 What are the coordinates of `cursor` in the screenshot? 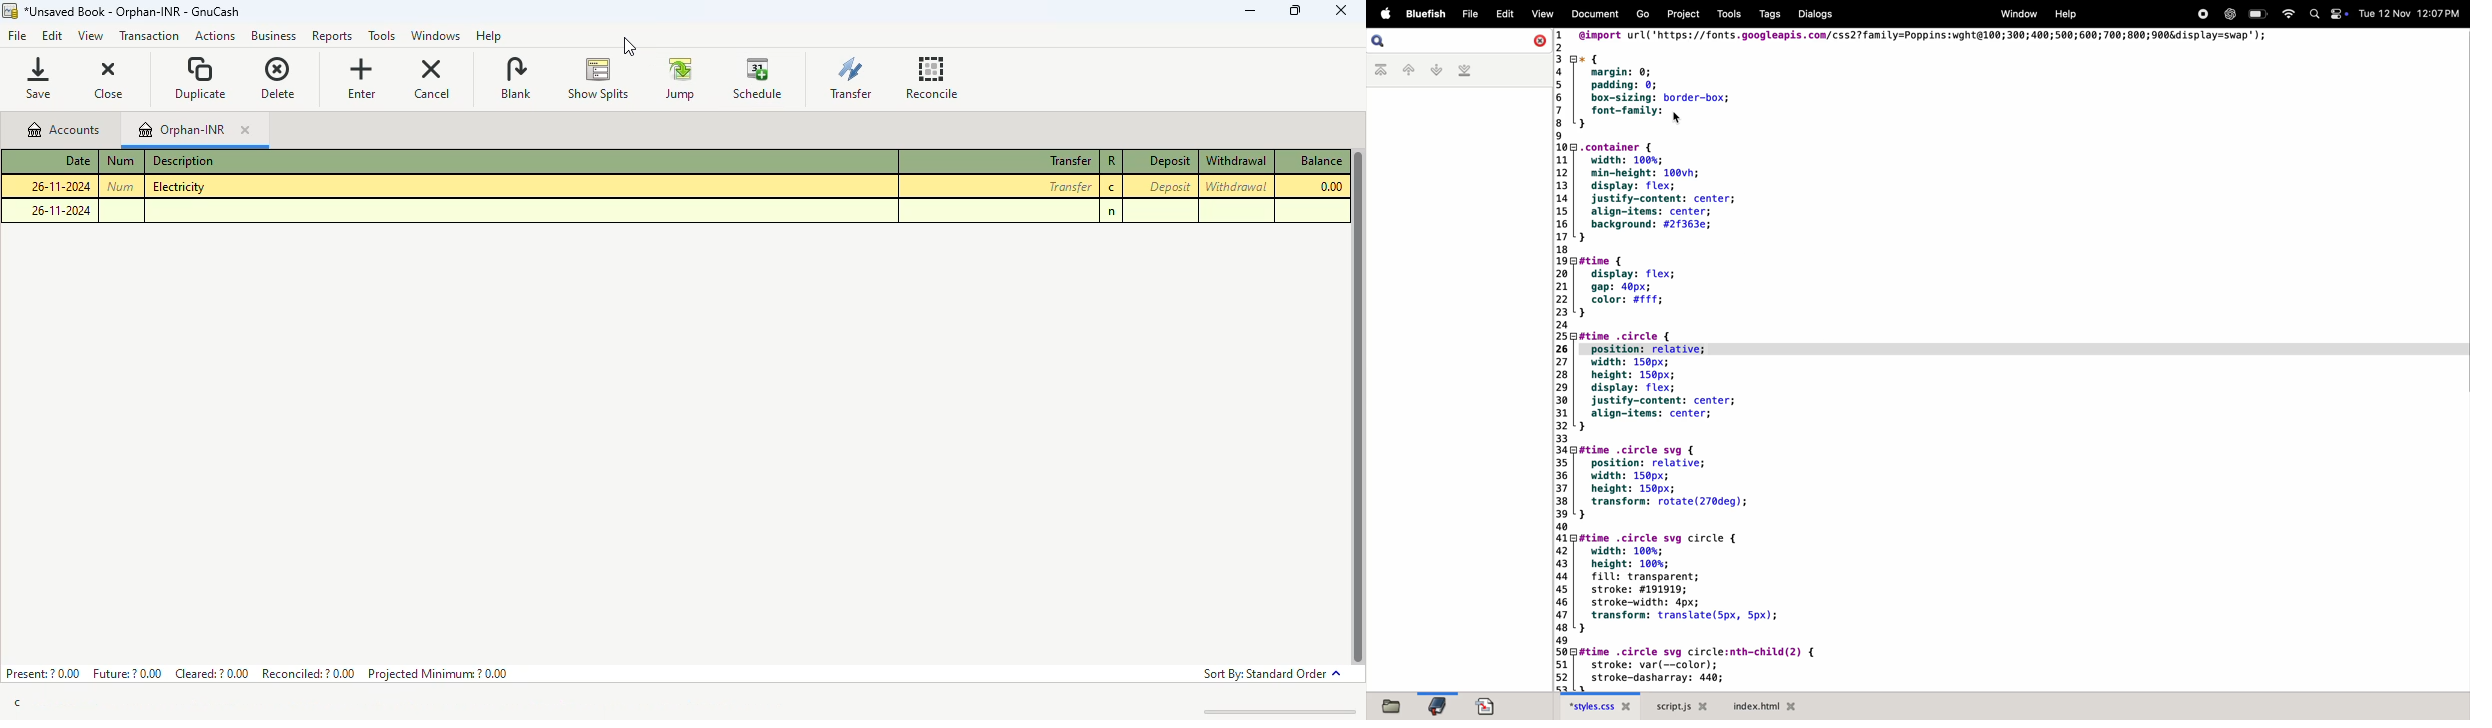 It's located at (628, 46).